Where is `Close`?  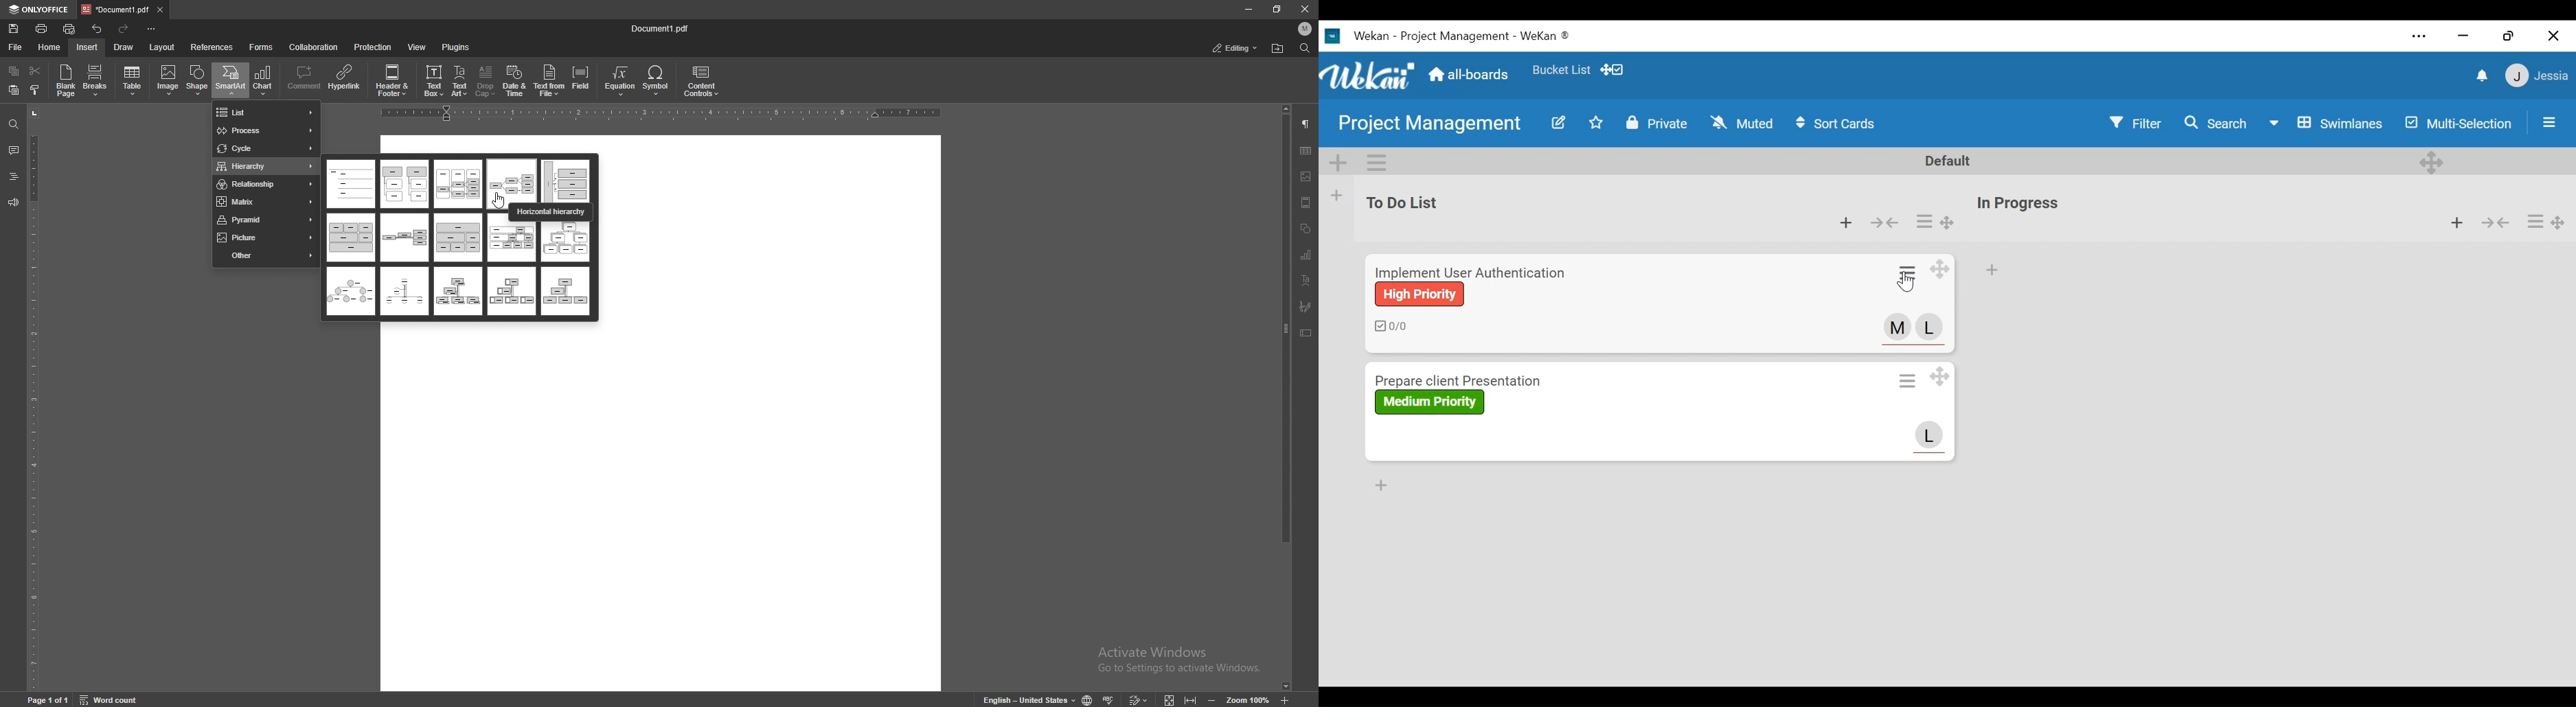
Close is located at coordinates (2554, 35).